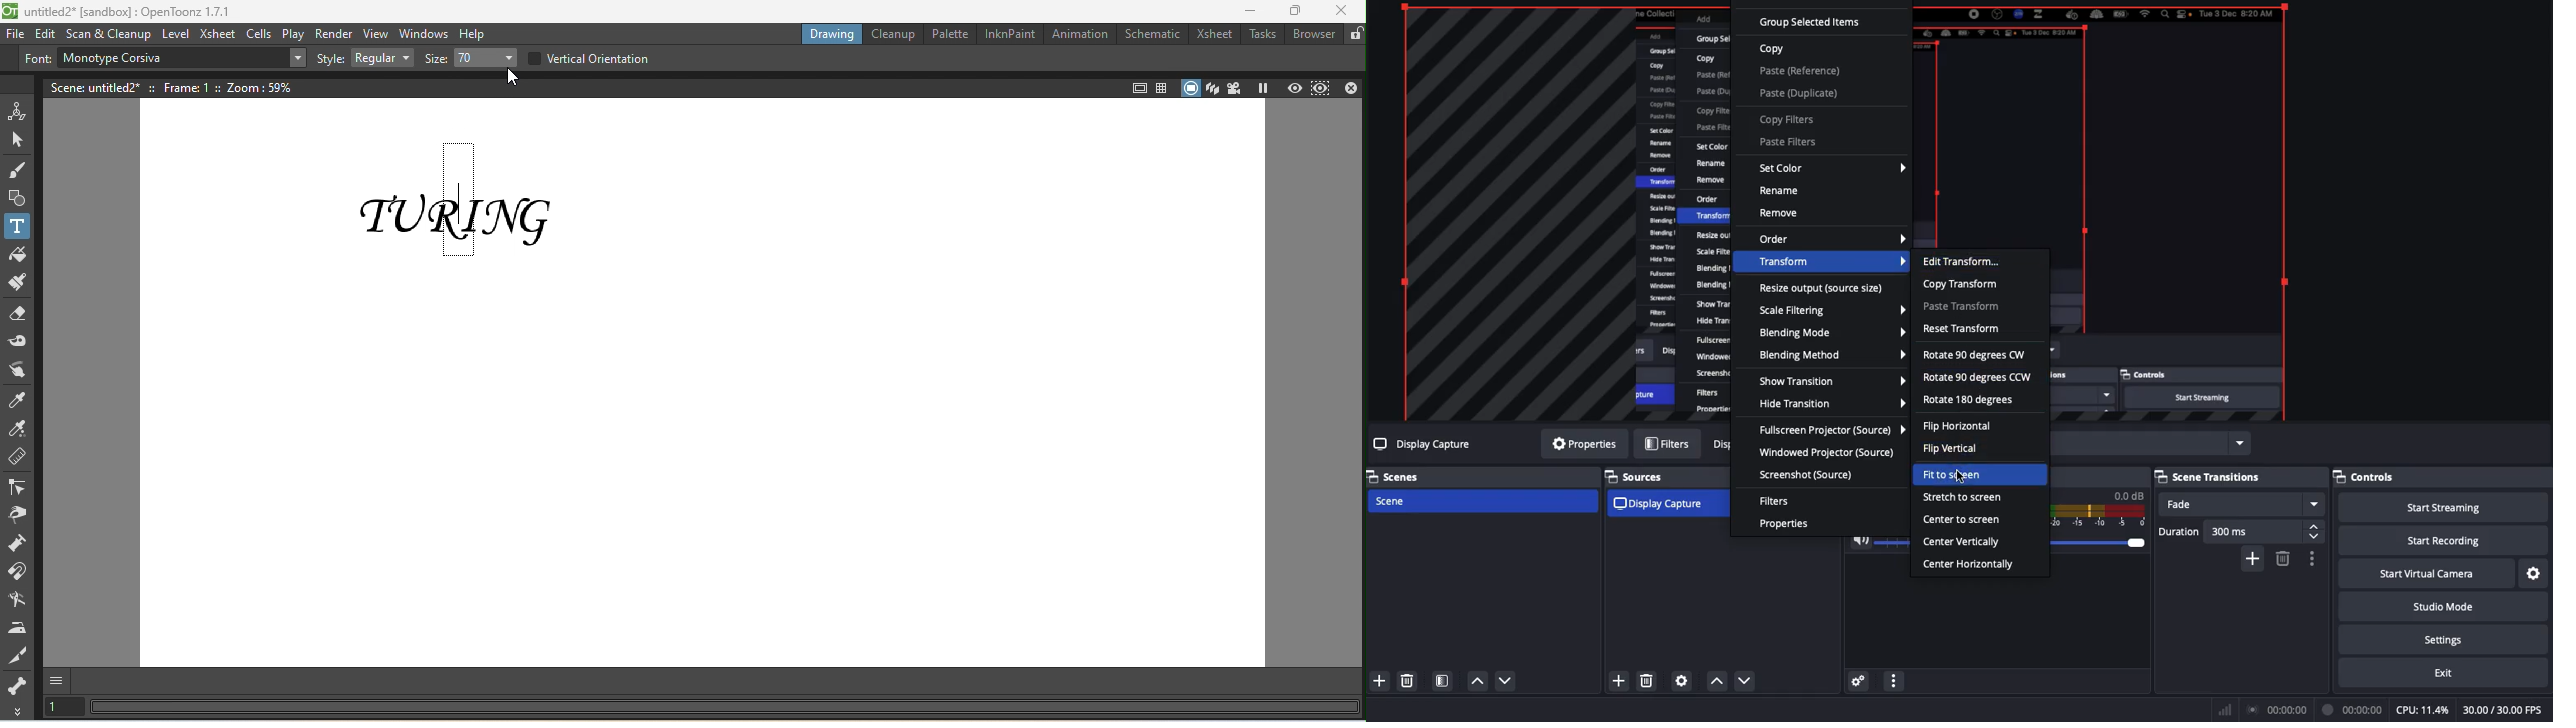 The height and width of the screenshot is (728, 2576). Describe the element at coordinates (1964, 262) in the screenshot. I see `edit transform` at that location.